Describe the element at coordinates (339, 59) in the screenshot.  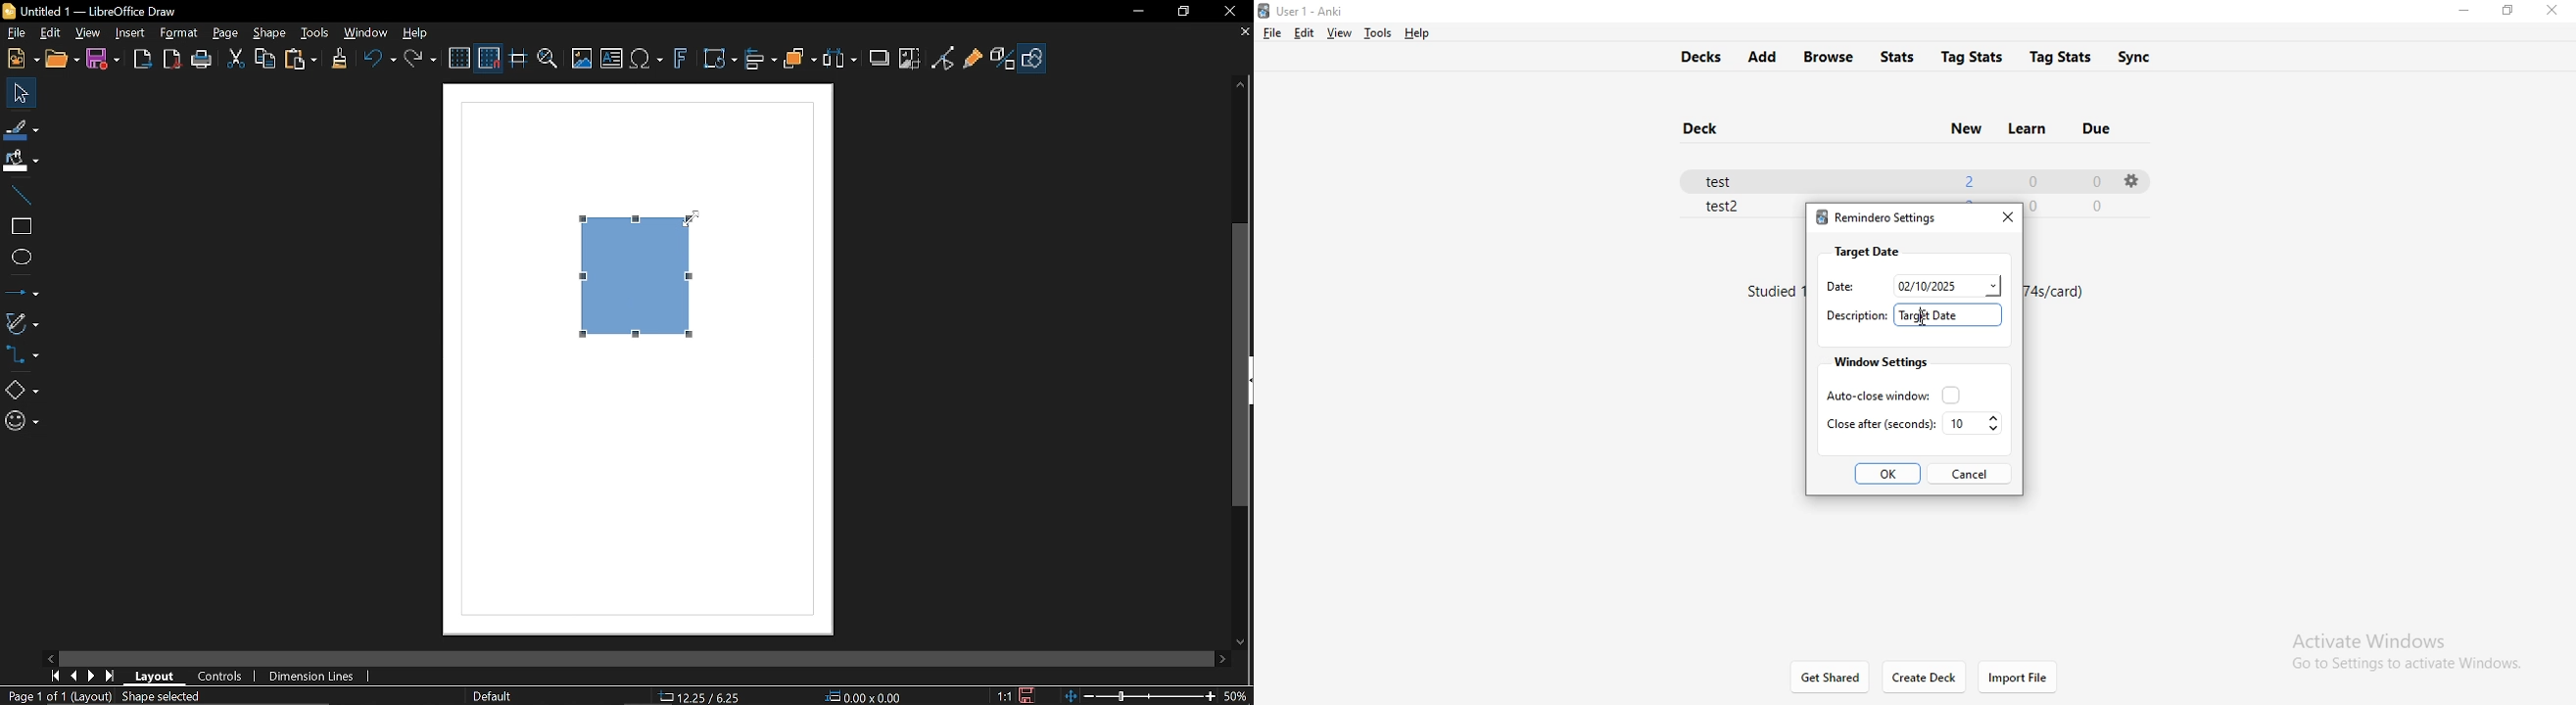
I see `Clone formatting` at that location.